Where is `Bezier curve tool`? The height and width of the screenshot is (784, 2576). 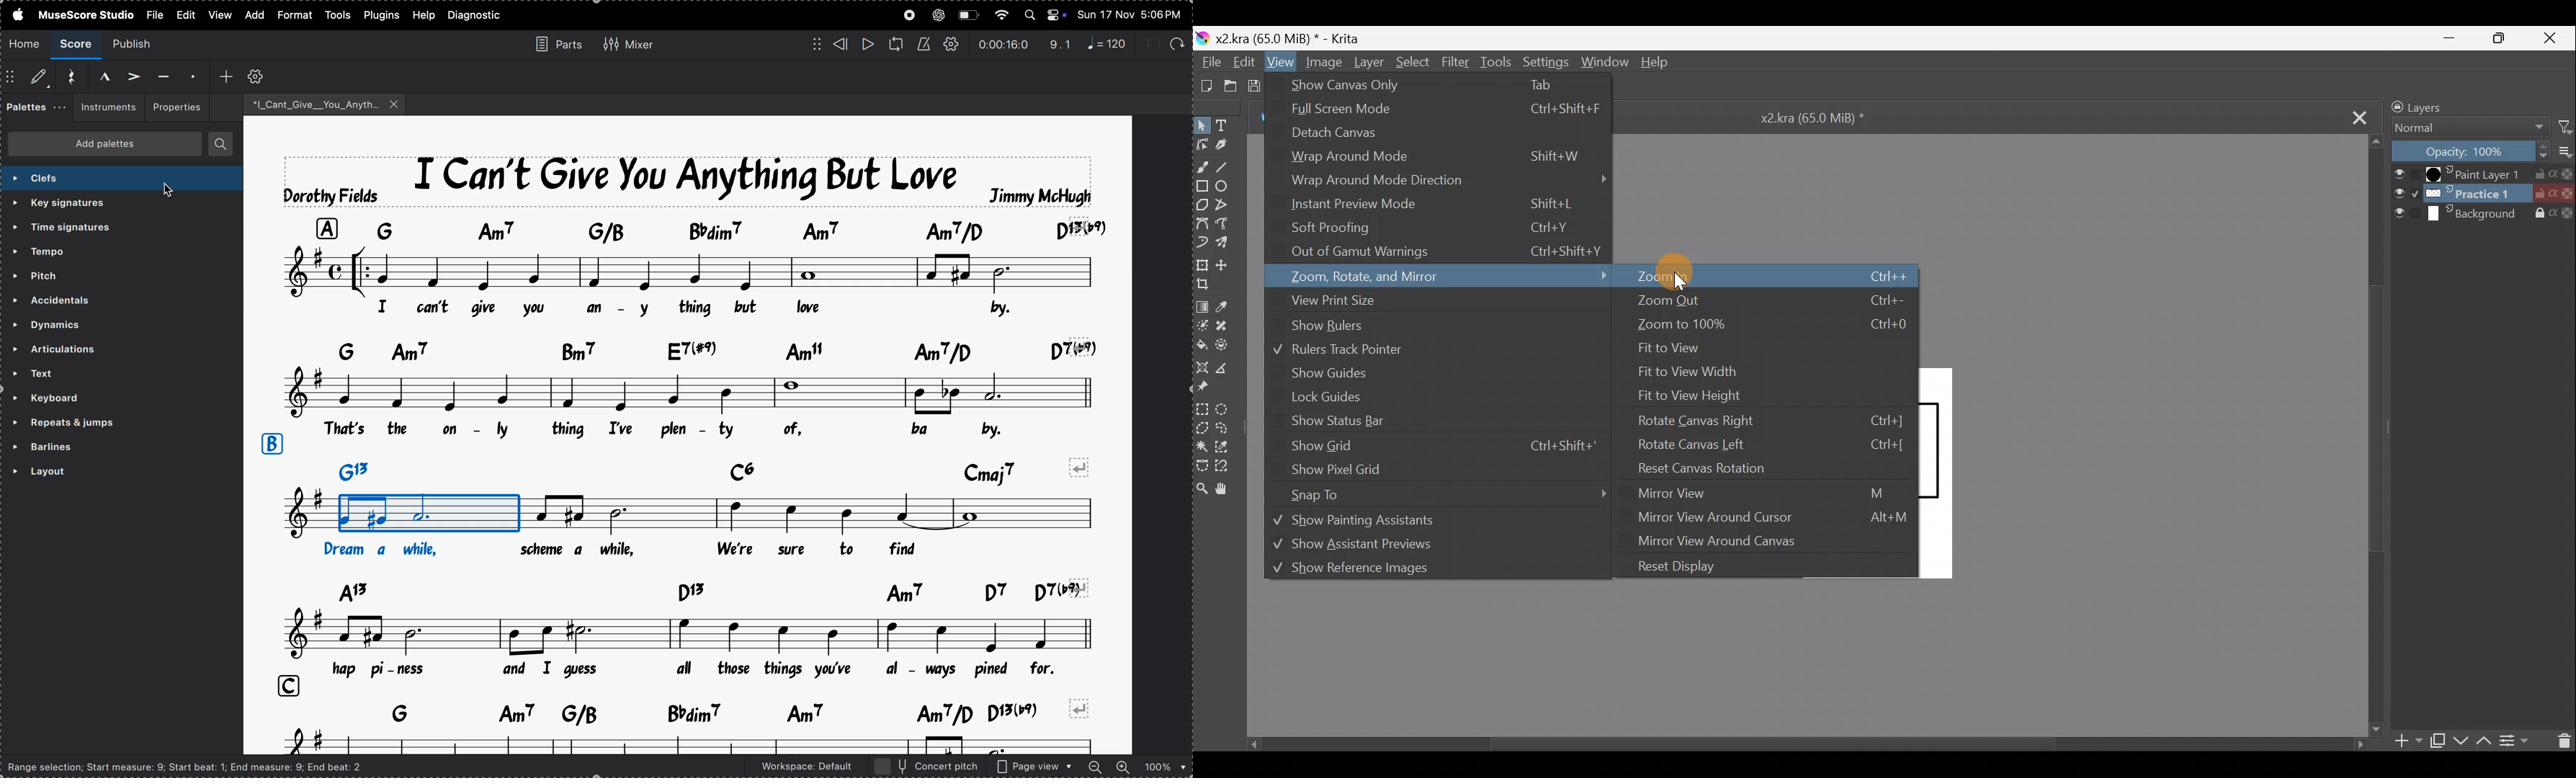
Bezier curve tool is located at coordinates (1202, 223).